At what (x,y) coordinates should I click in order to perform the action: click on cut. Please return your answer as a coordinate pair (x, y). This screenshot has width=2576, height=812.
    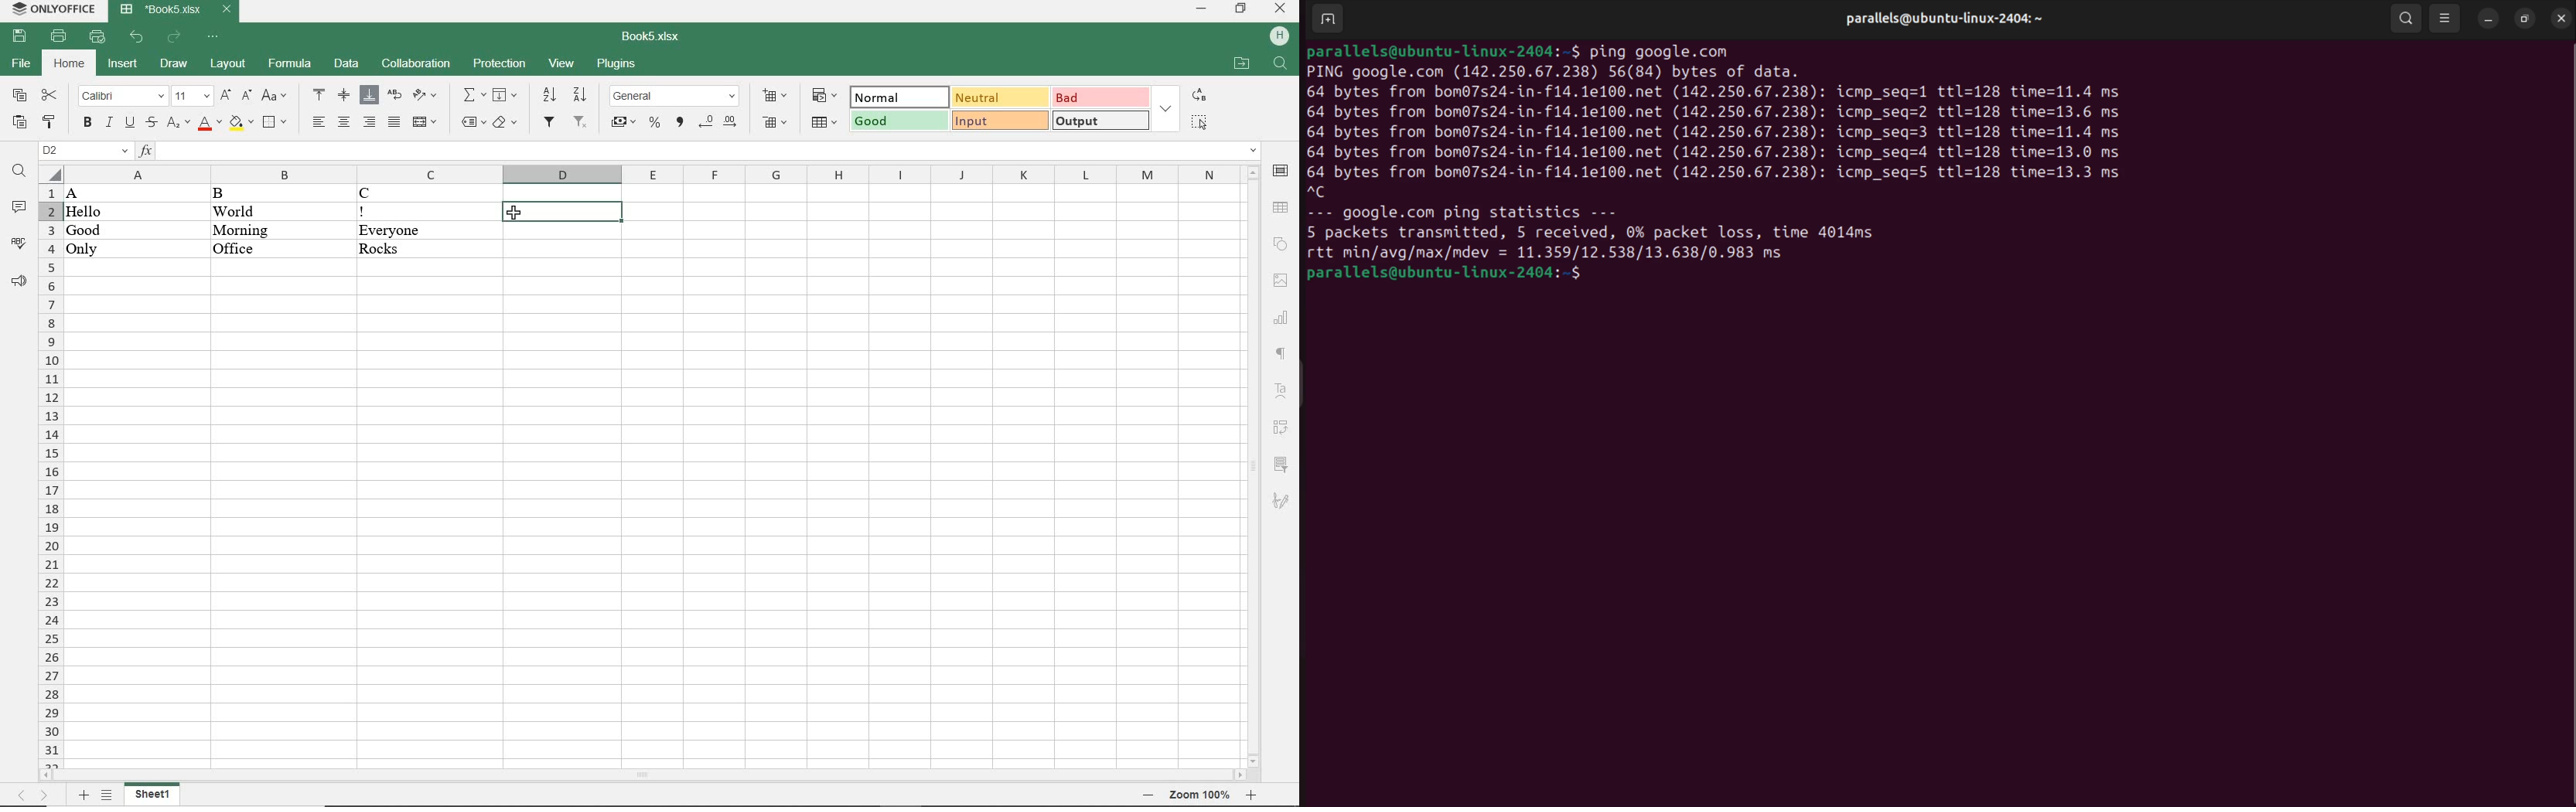
    Looking at the image, I should click on (51, 95).